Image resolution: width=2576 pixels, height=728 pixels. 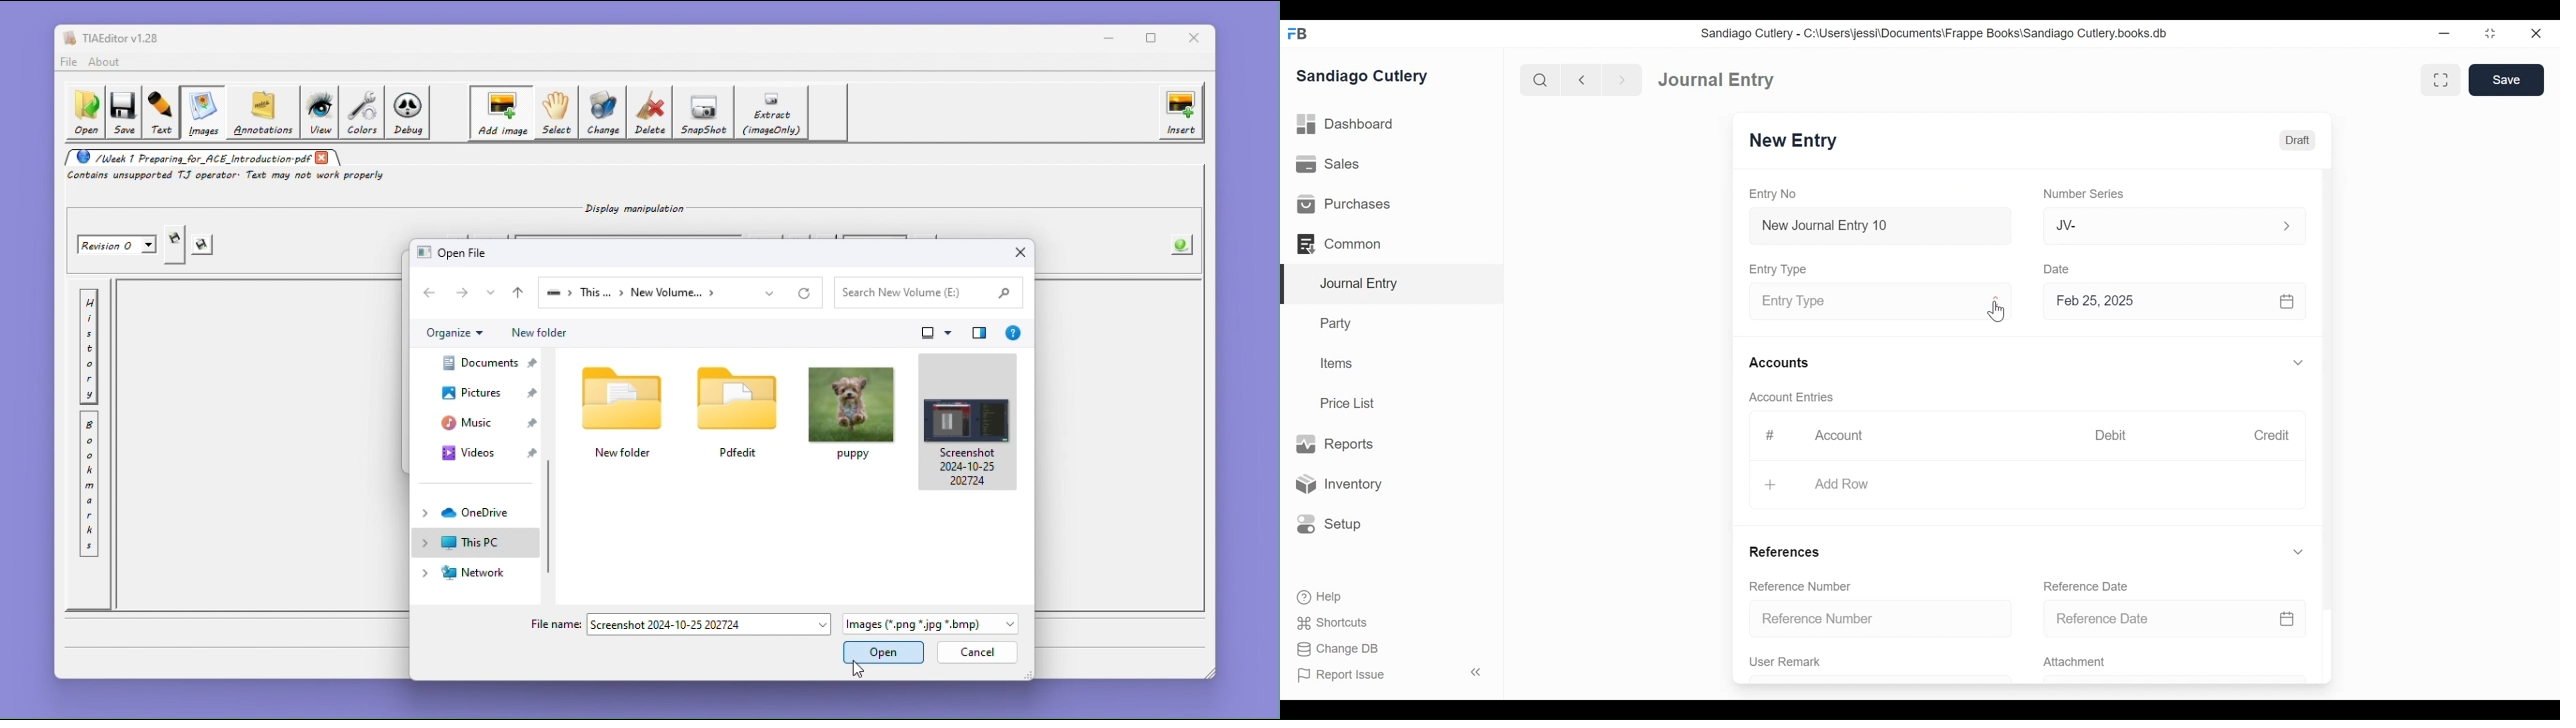 I want to click on Account, so click(x=1841, y=437).